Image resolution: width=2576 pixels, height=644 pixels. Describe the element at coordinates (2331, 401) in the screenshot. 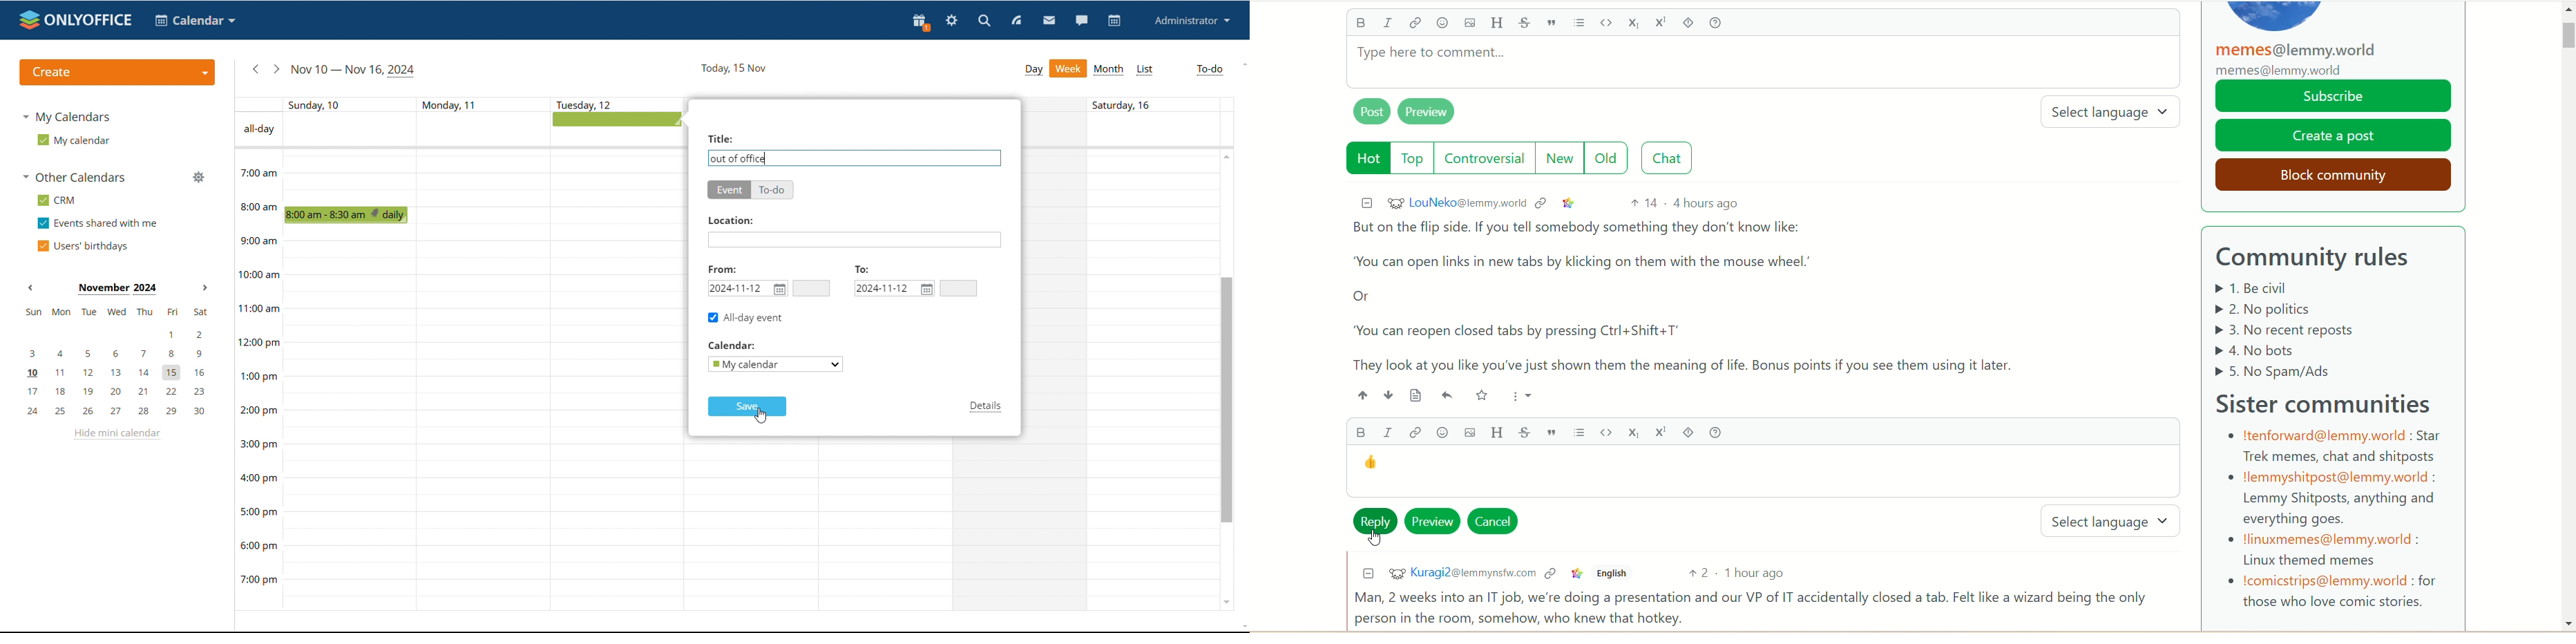

I see `sister community` at that location.